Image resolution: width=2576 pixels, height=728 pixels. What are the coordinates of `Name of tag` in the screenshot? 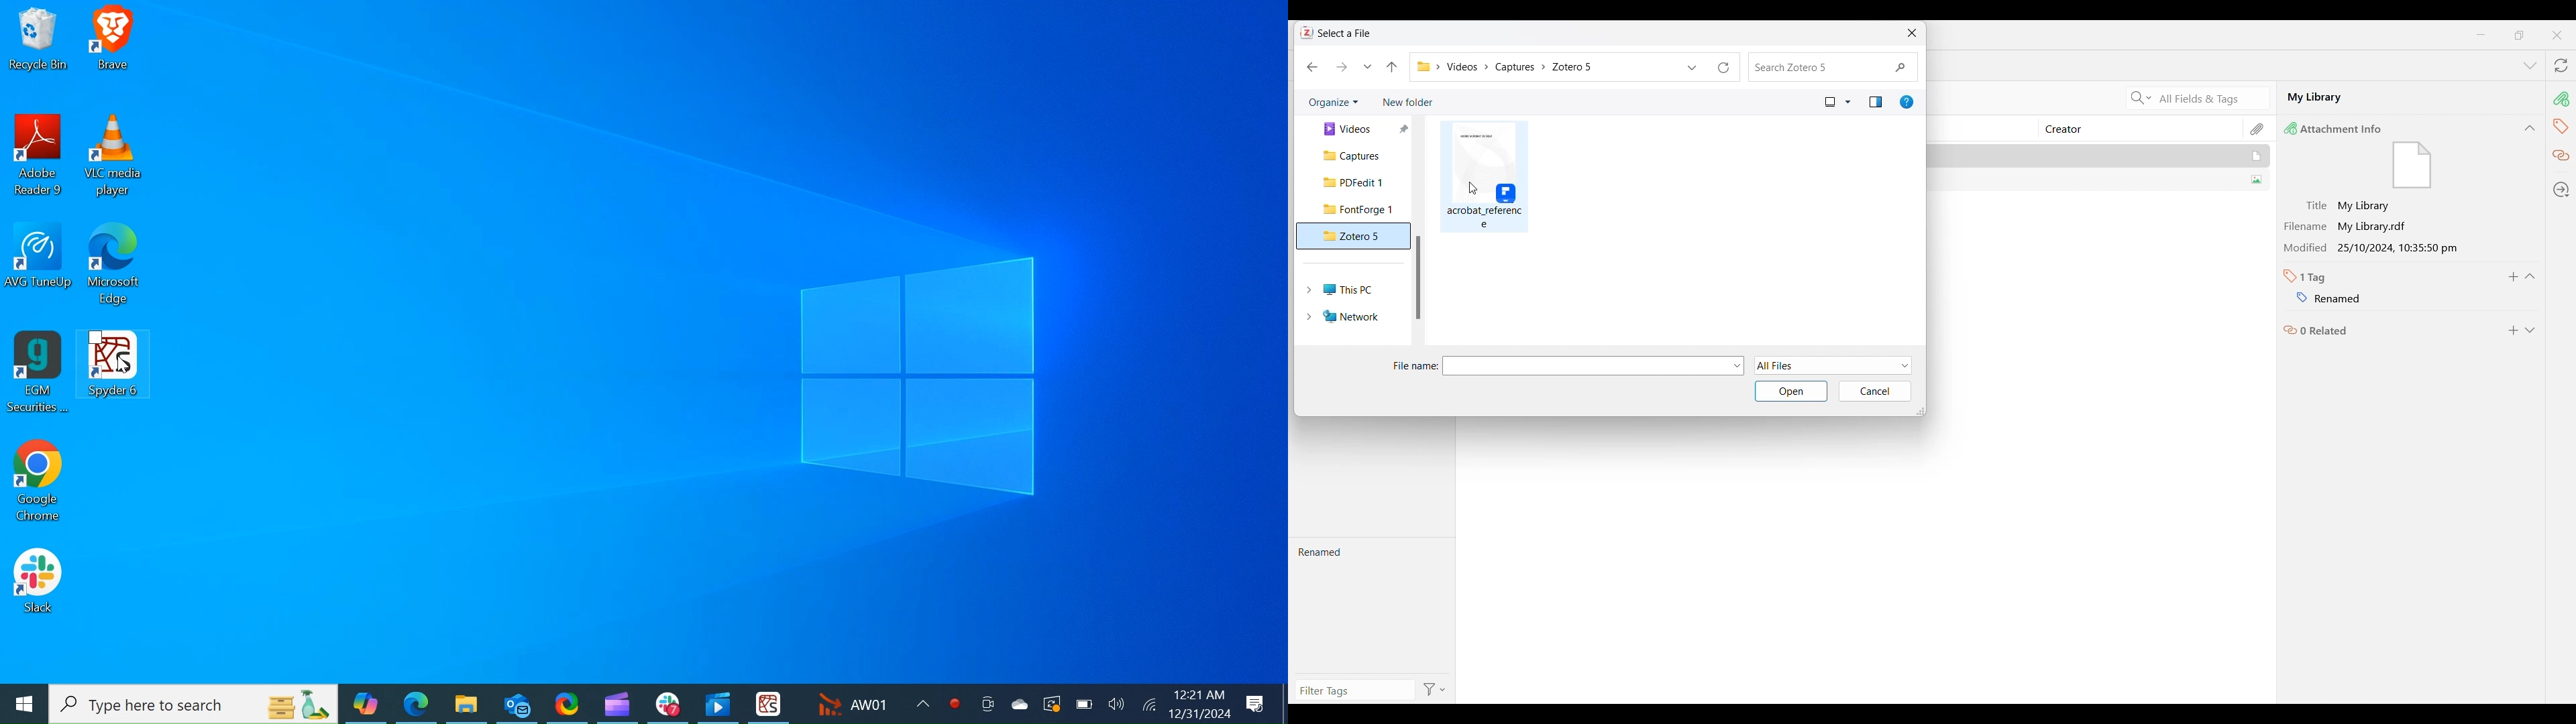 It's located at (2320, 296).